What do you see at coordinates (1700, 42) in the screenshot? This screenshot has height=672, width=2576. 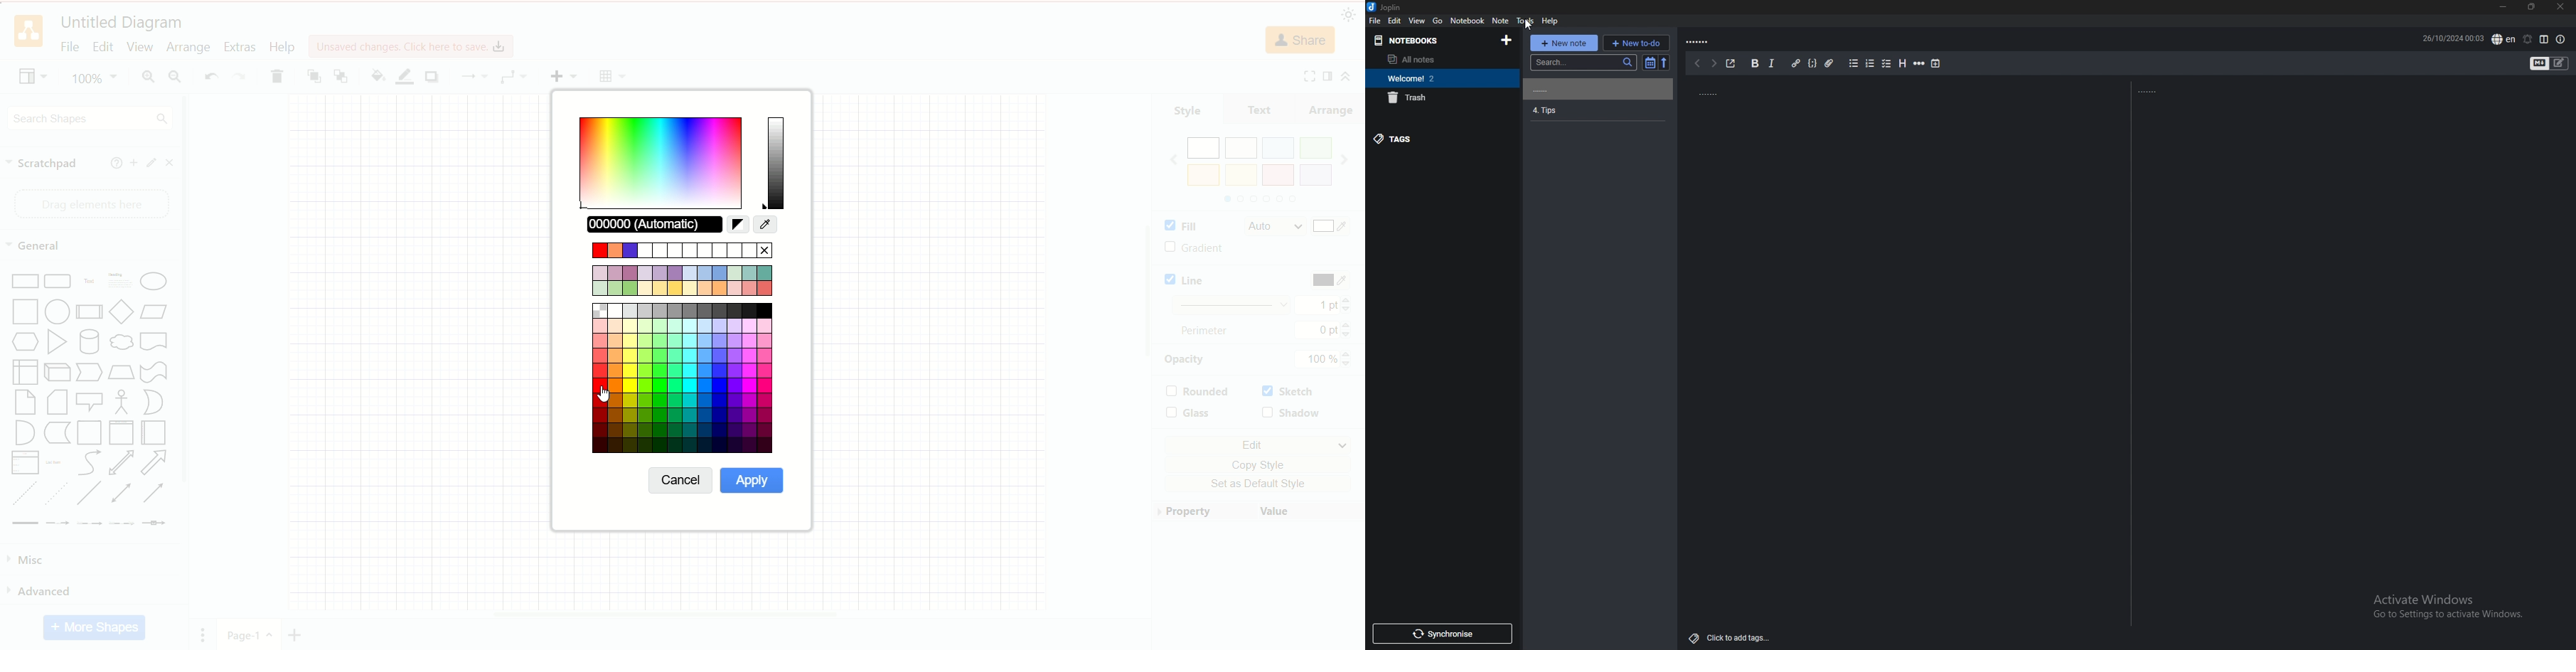 I see `notes name` at bounding box center [1700, 42].